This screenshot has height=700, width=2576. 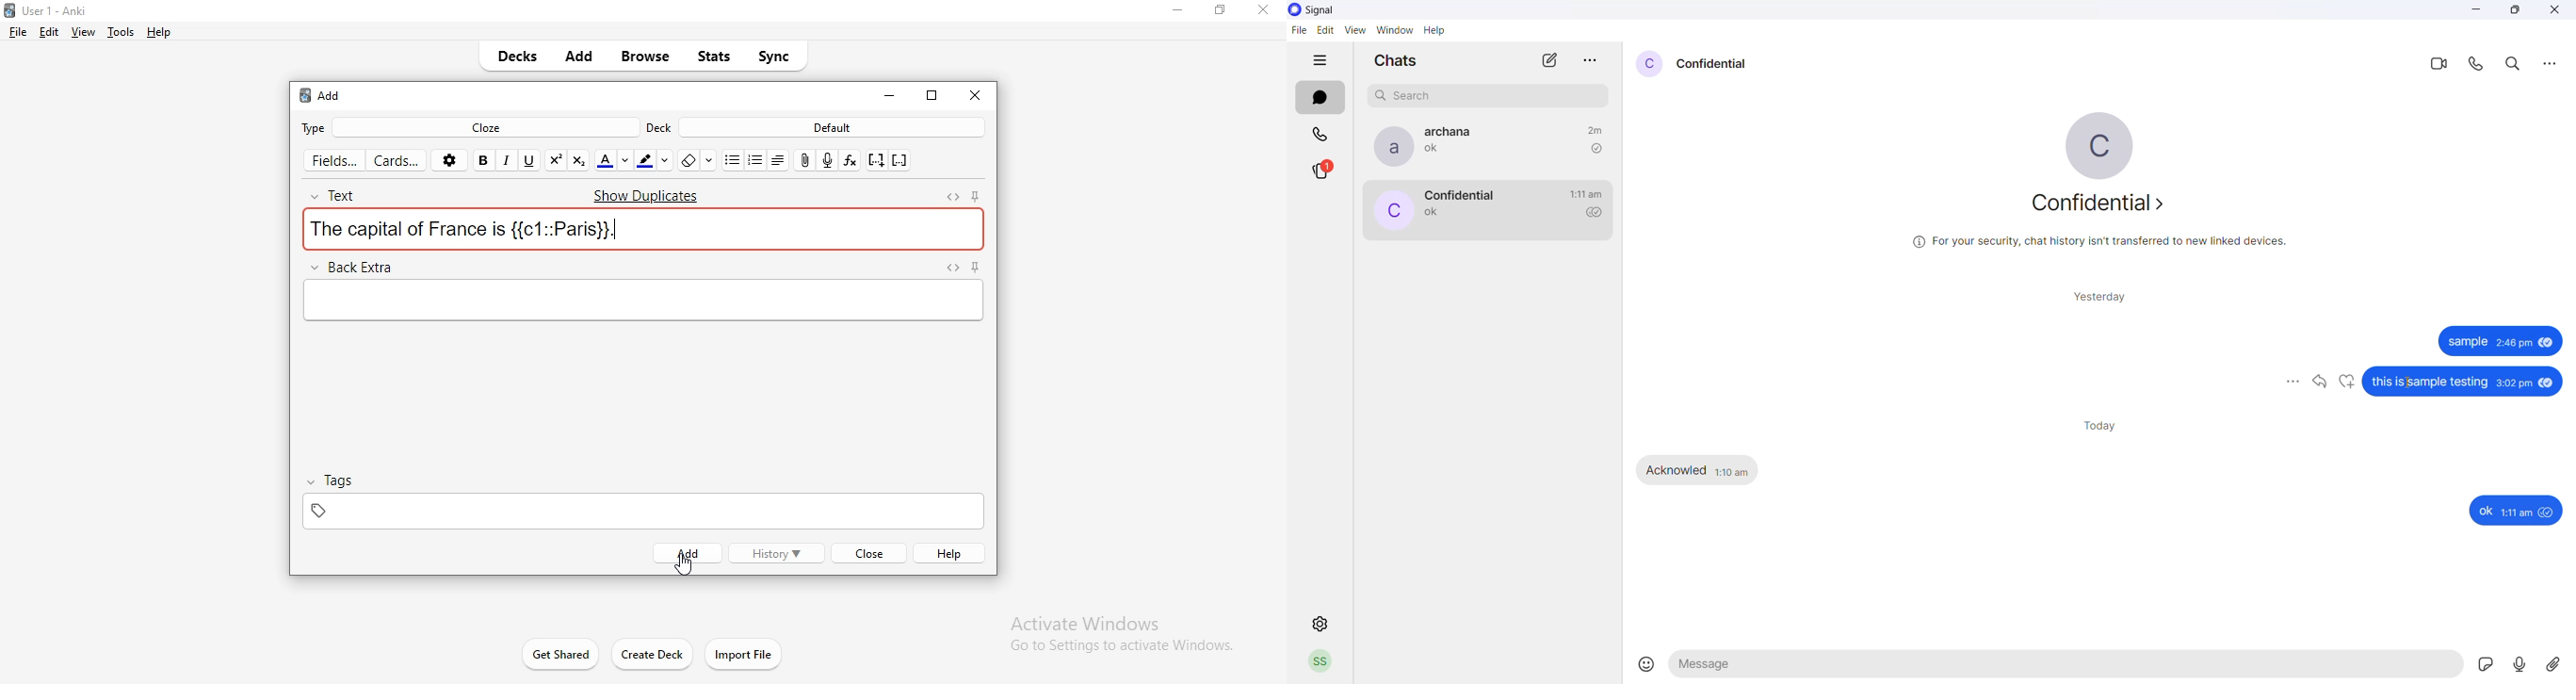 What do you see at coordinates (523, 57) in the screenshot?
I see `decks` at bounding box center [523, 57].